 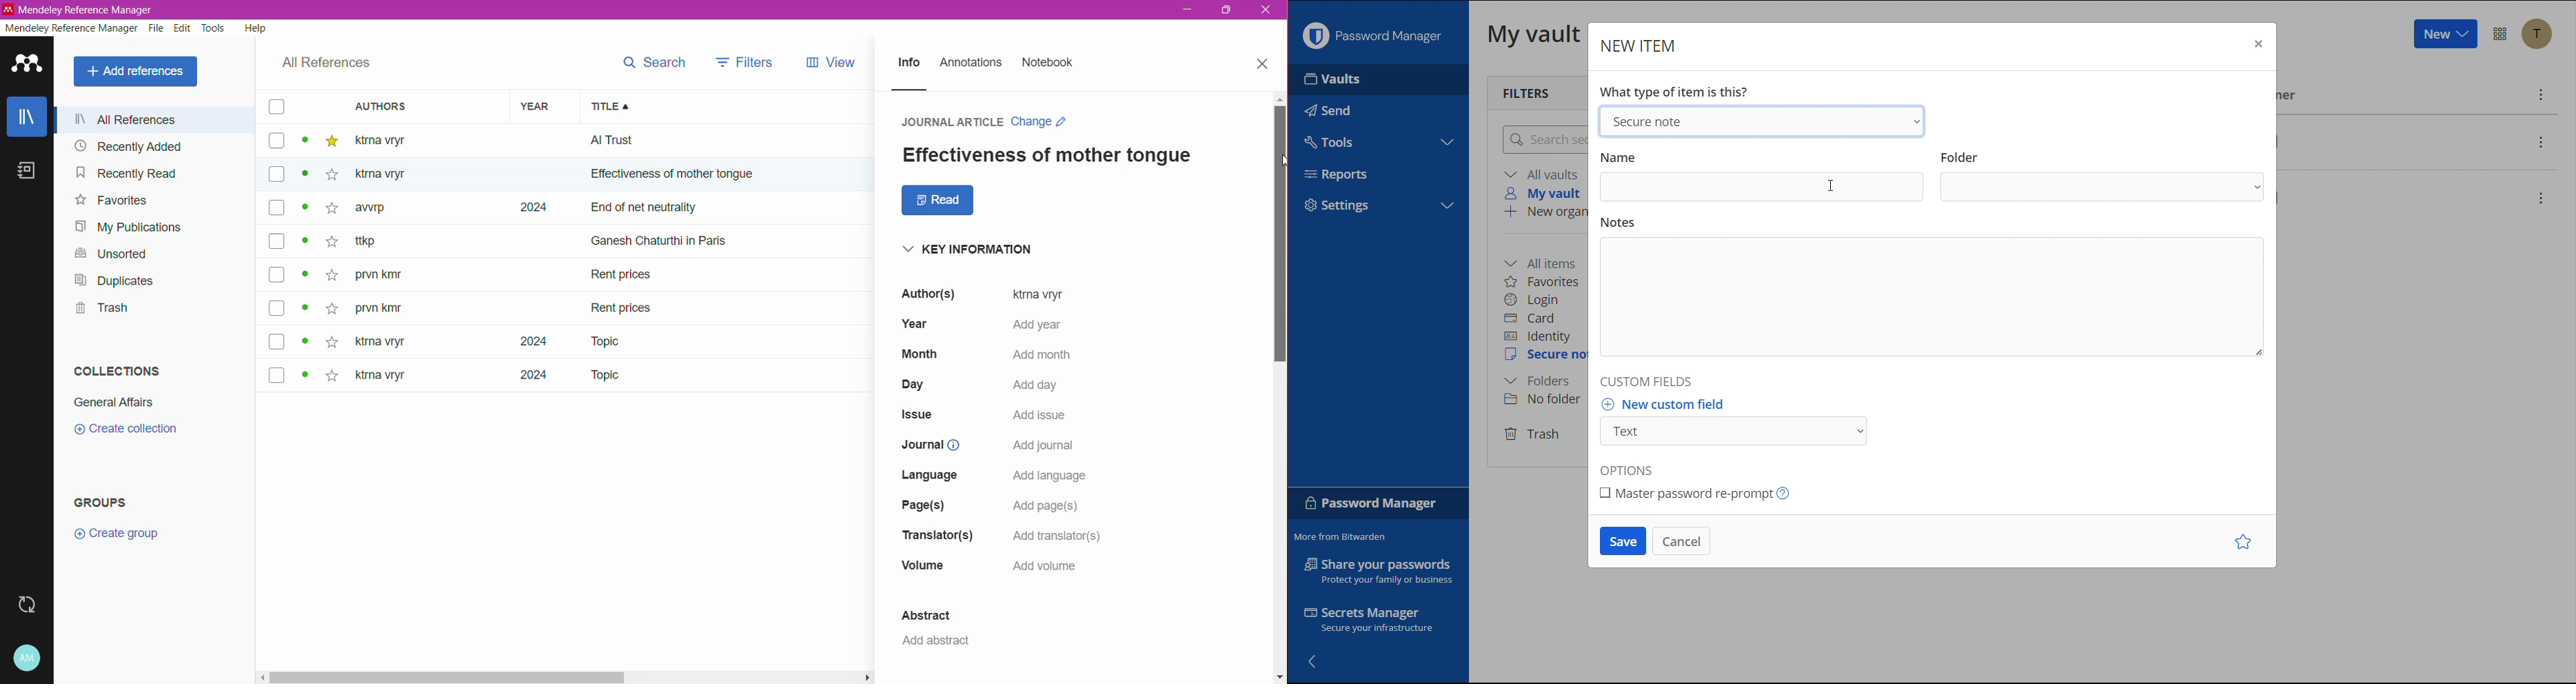 I want to click on Recently Added, so click(x=150, y=146).